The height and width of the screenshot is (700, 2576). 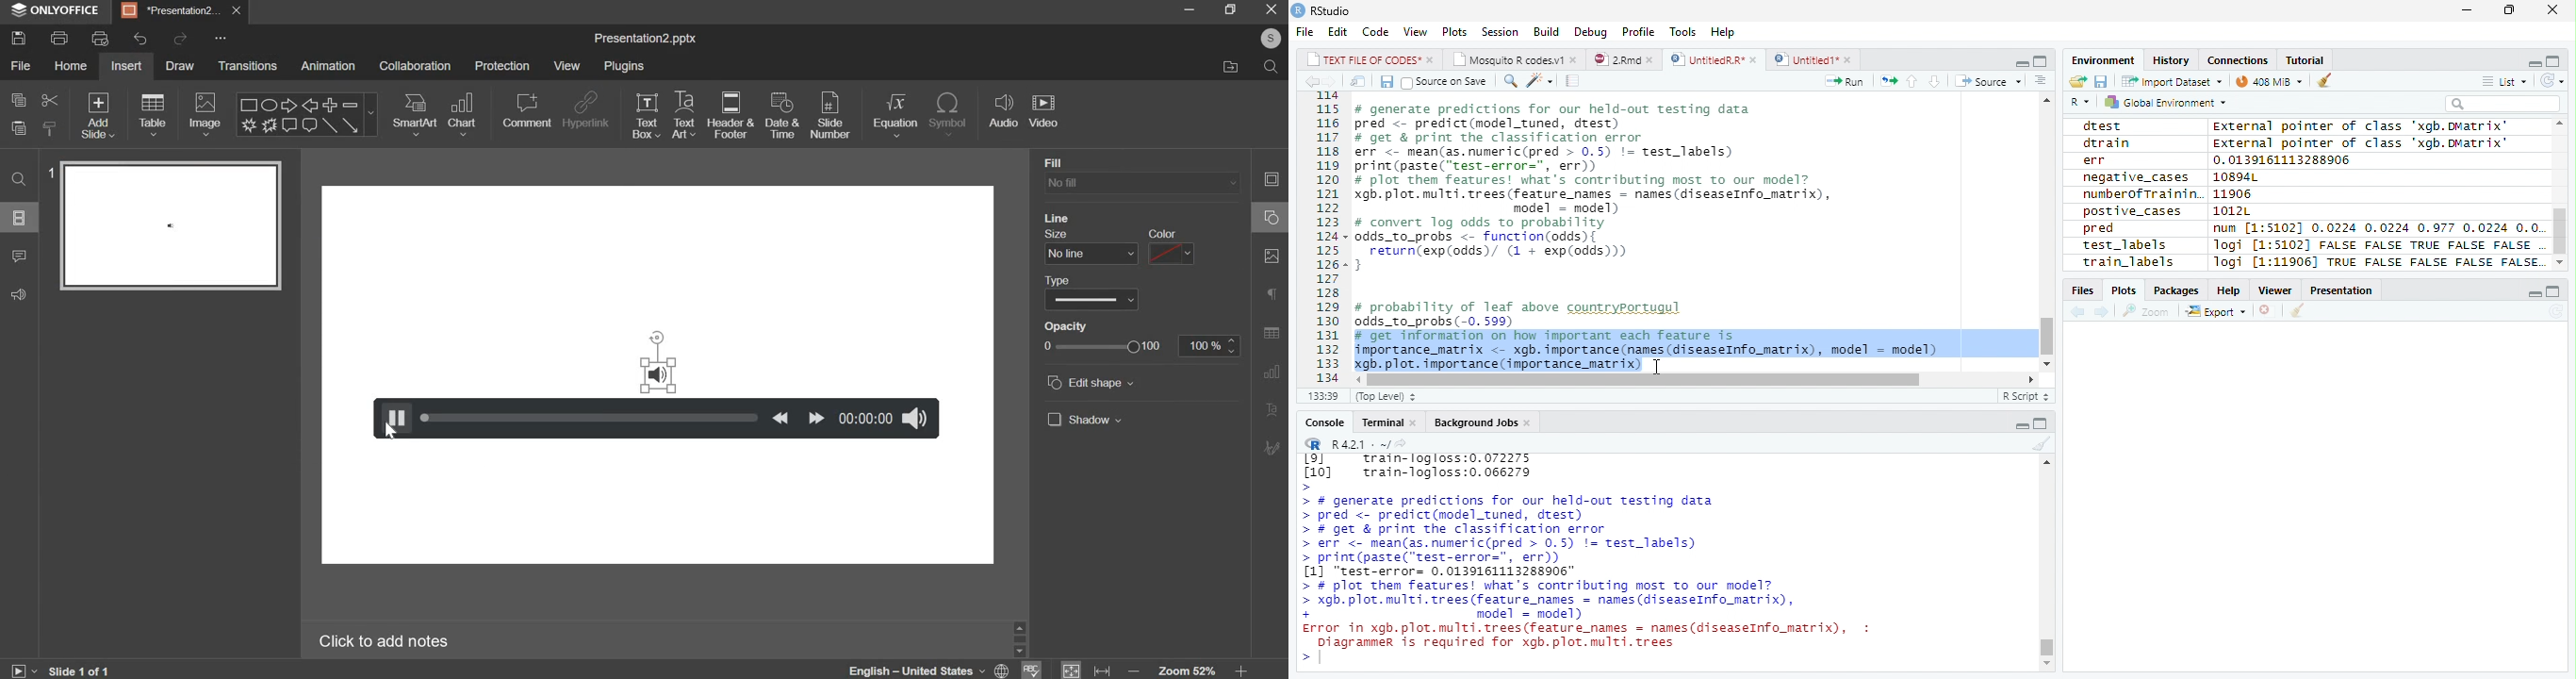 I want to click on Import dataset, so click(x=2171, y=80).